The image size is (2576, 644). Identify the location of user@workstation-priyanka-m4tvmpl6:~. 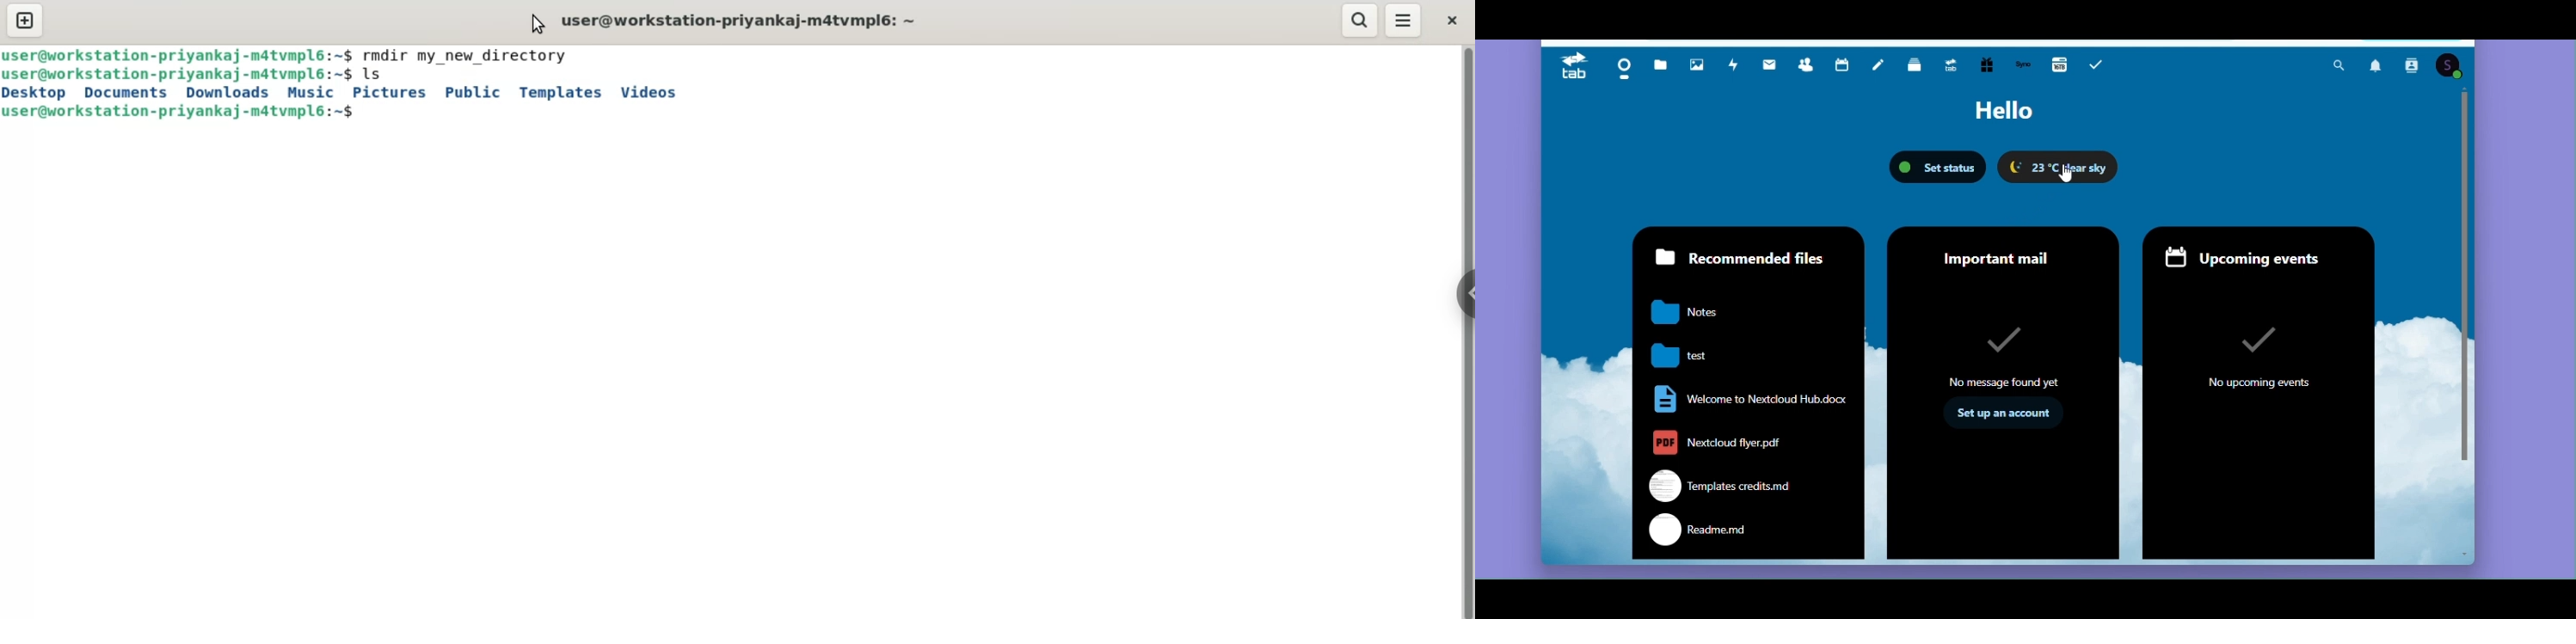
(745, 19).